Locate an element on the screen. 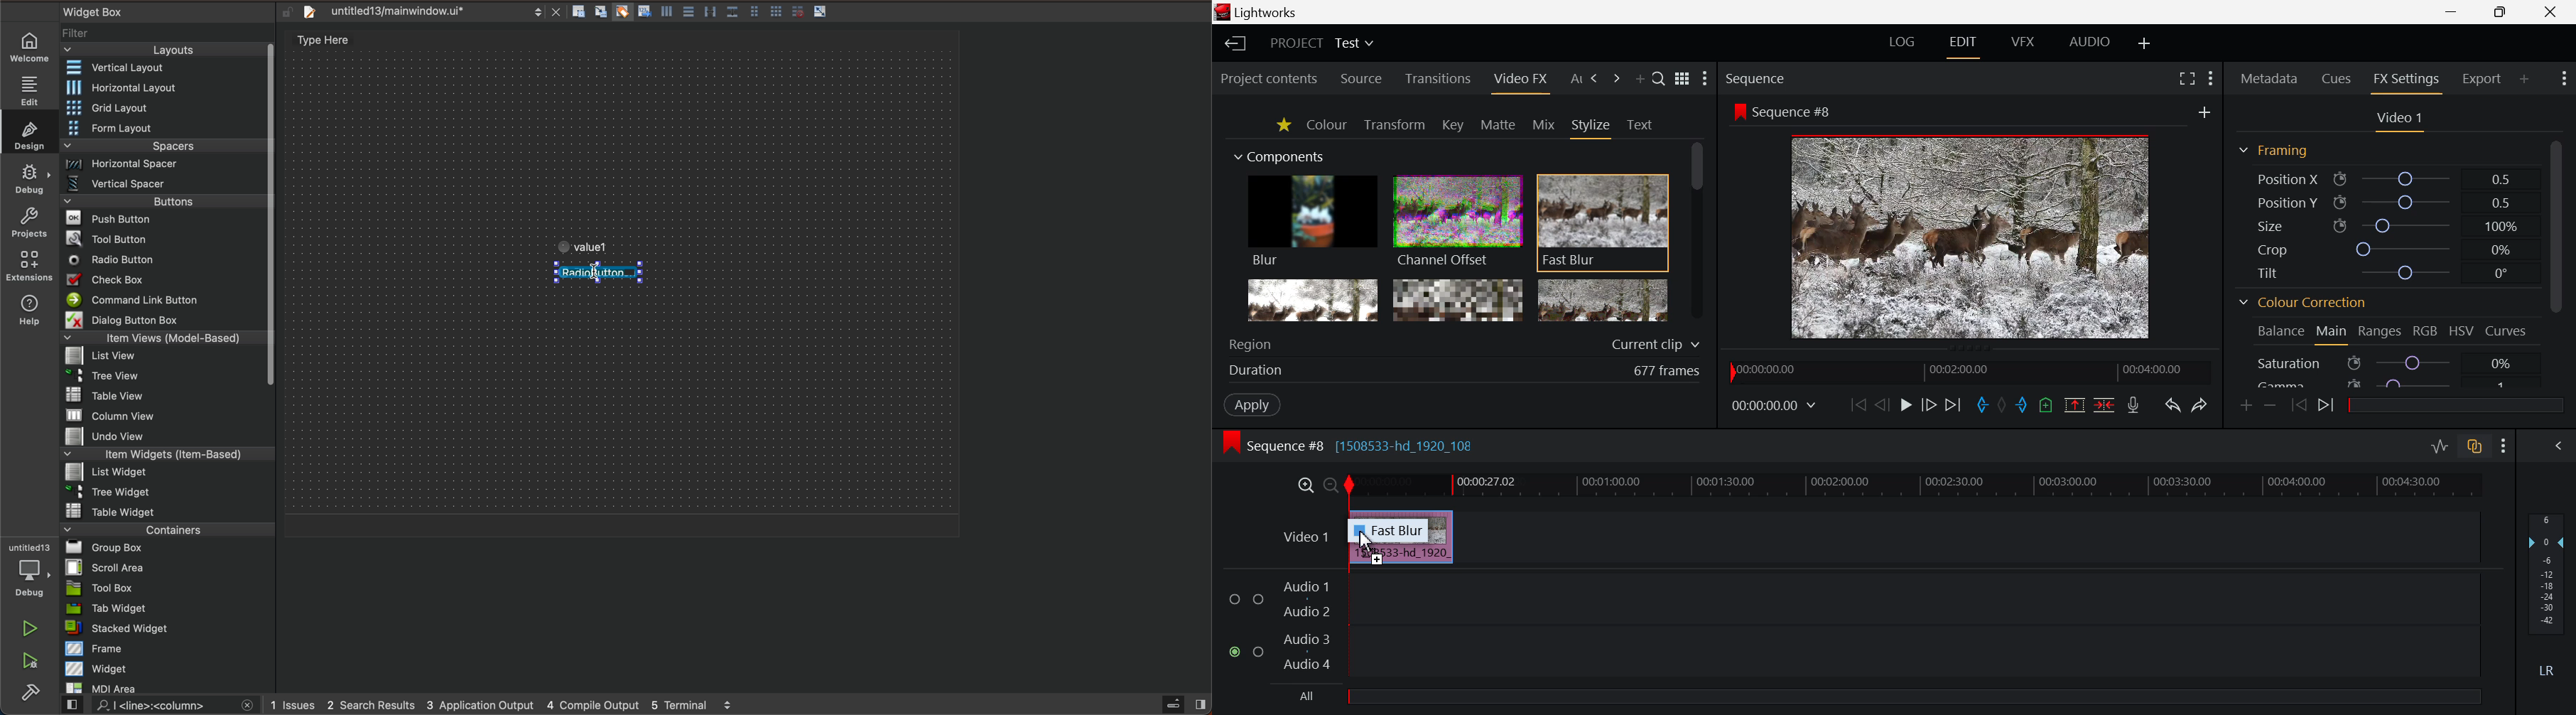 This screenshot has width=2576, height=728. Stylize Tab Open is located at coordinates (1591, 126).